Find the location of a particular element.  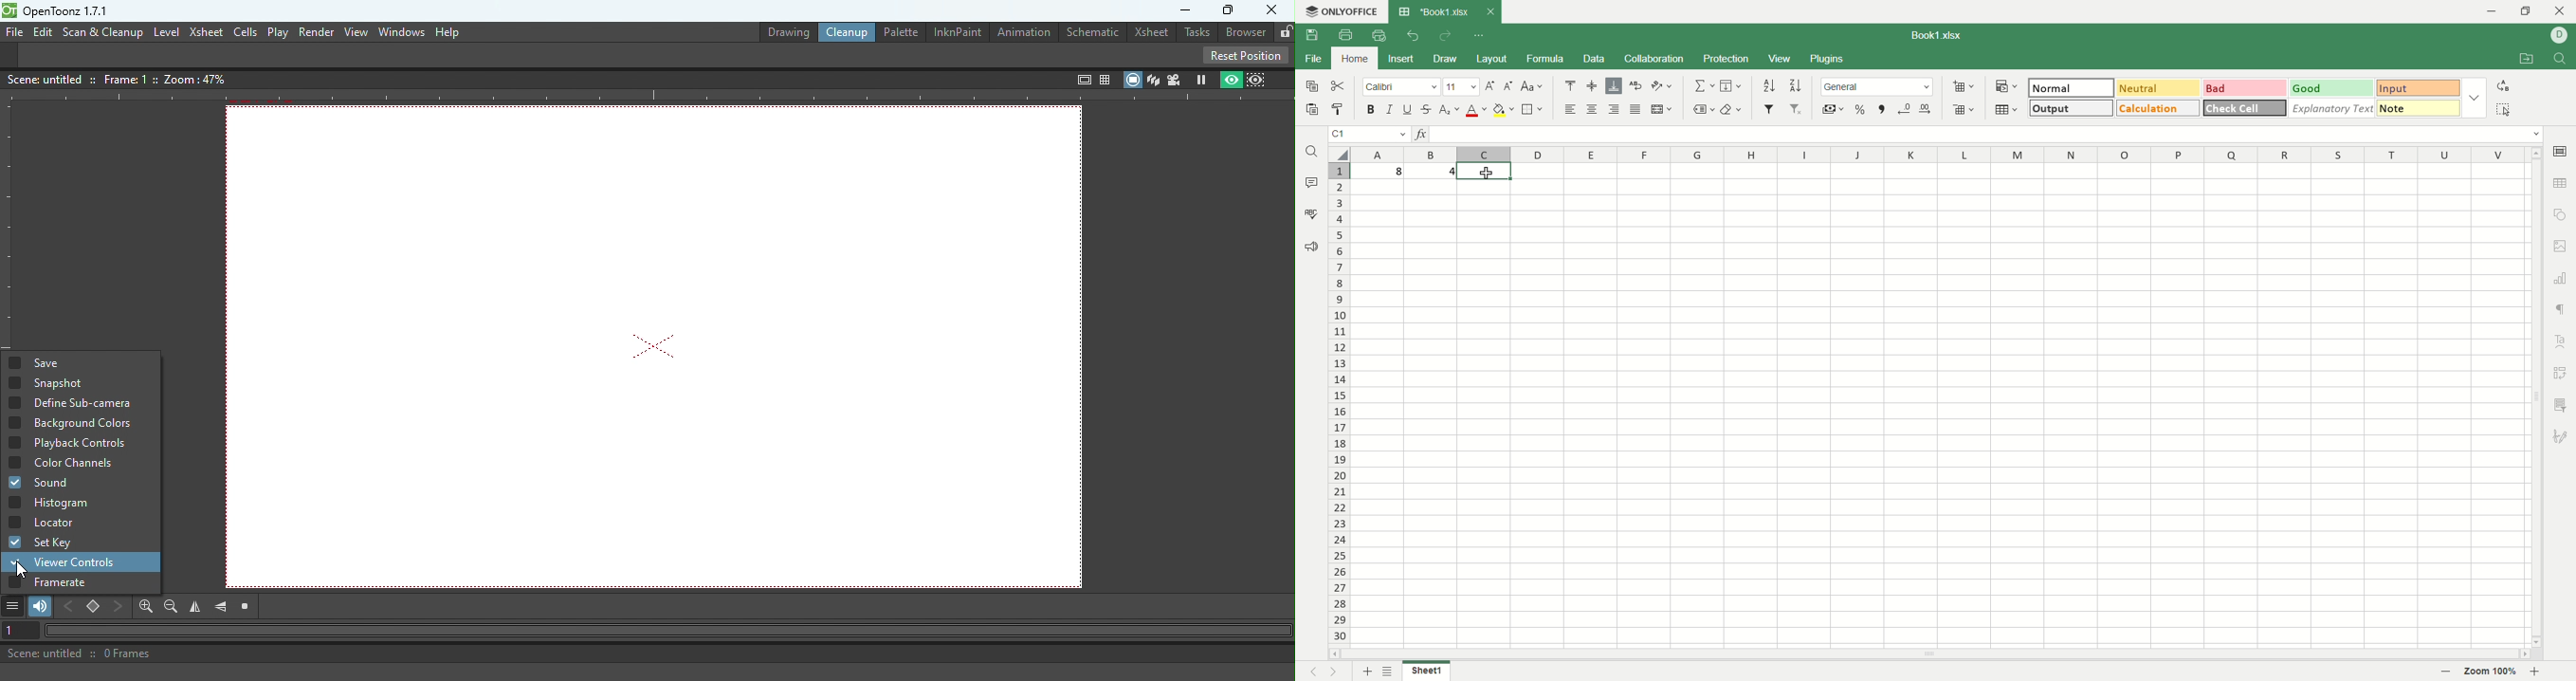

underline is located at coordinates (1408, 109).